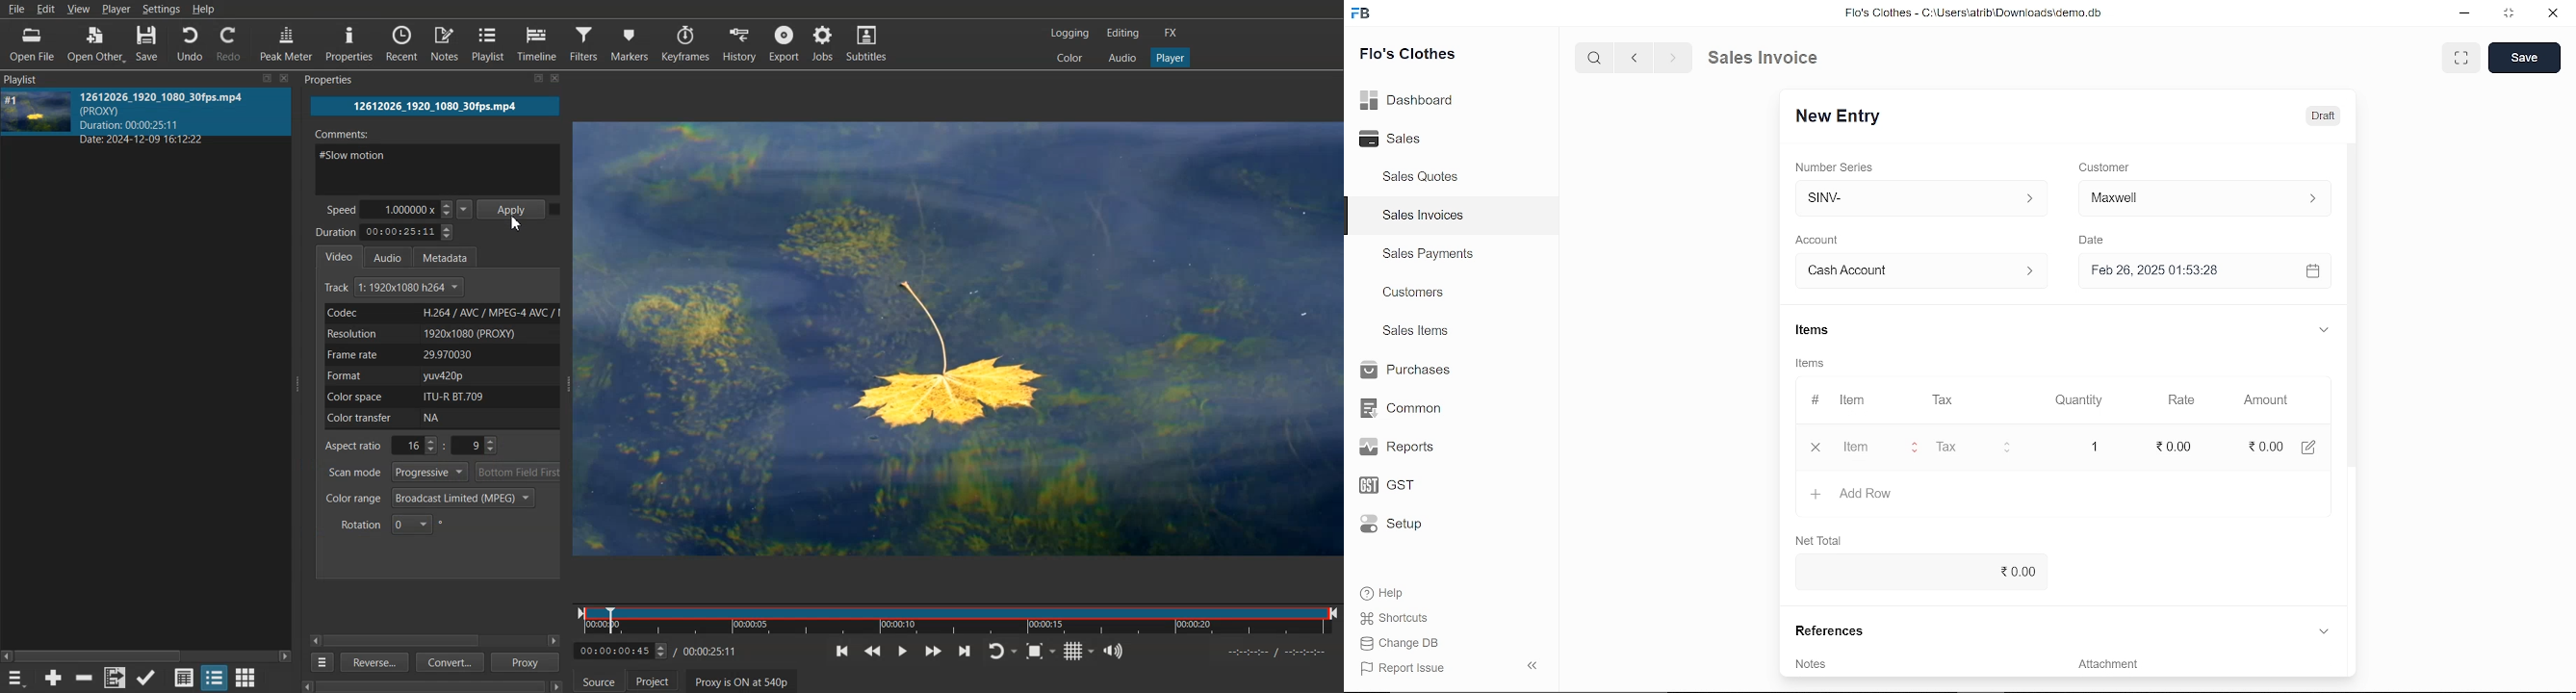 Image resolution: width=2576 pixels, height=700 pixels. Describe the element at coordinates (1596, 57) in the screenshot. I see `search` at that location.